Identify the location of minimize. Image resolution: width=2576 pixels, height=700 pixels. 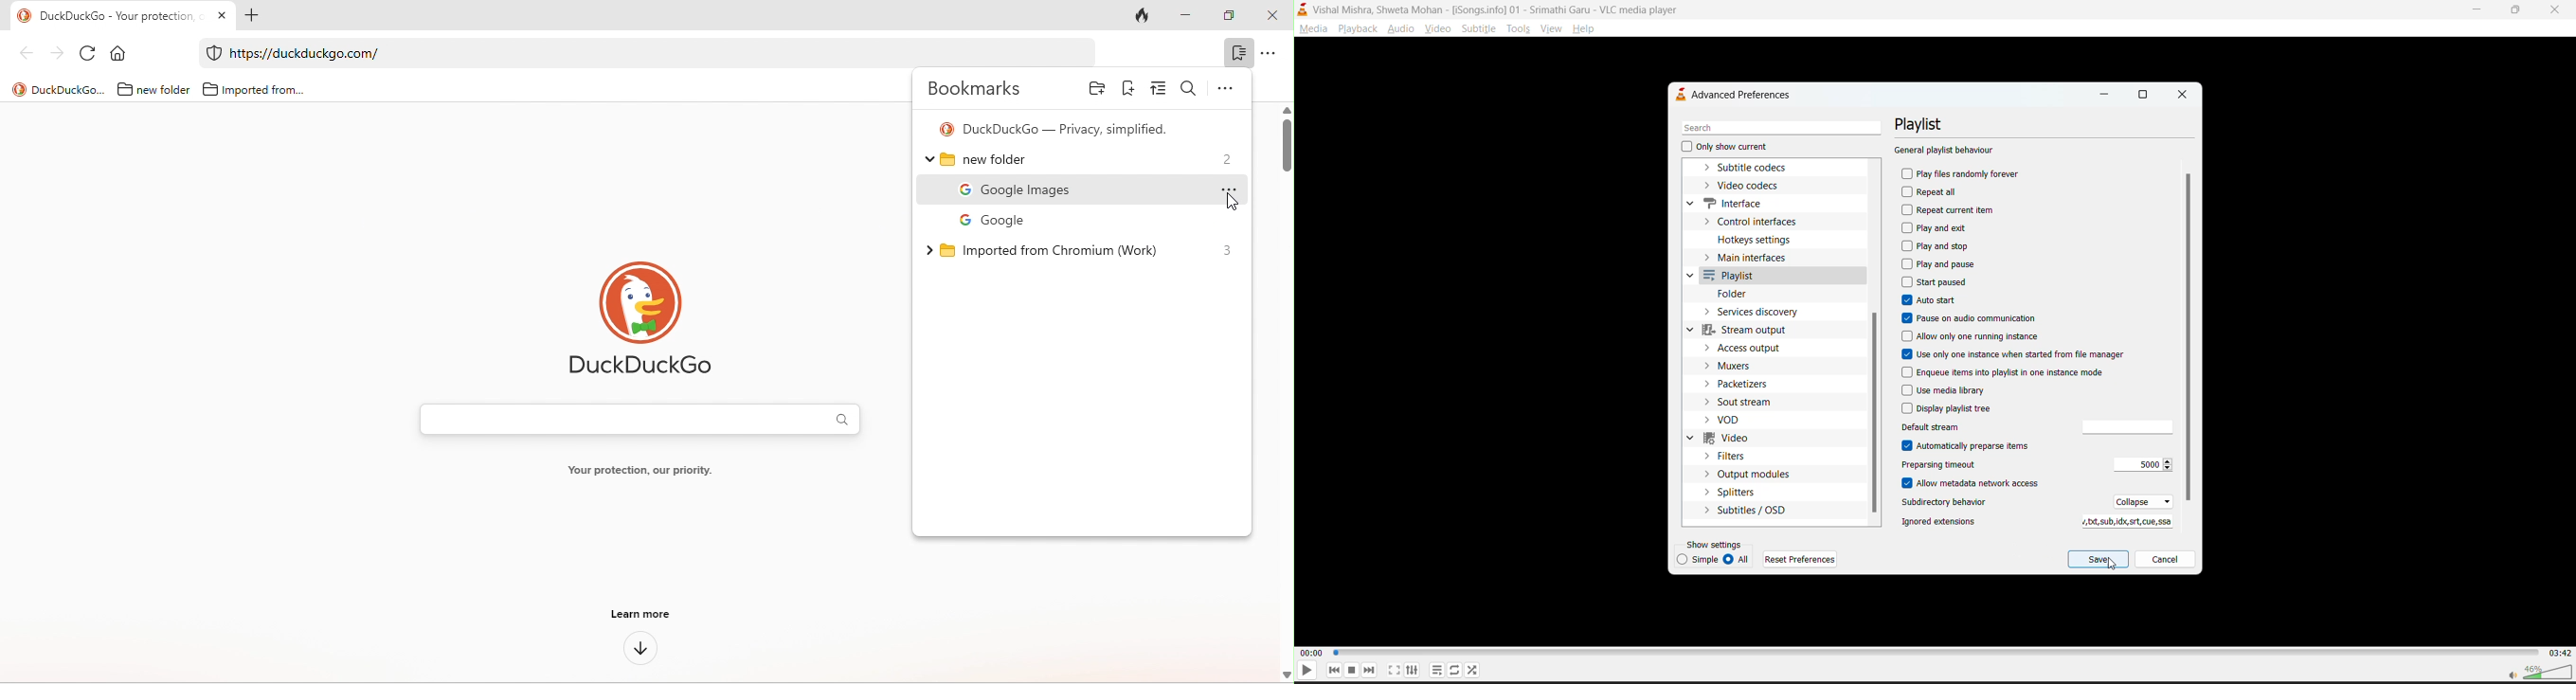
(1194, 16).